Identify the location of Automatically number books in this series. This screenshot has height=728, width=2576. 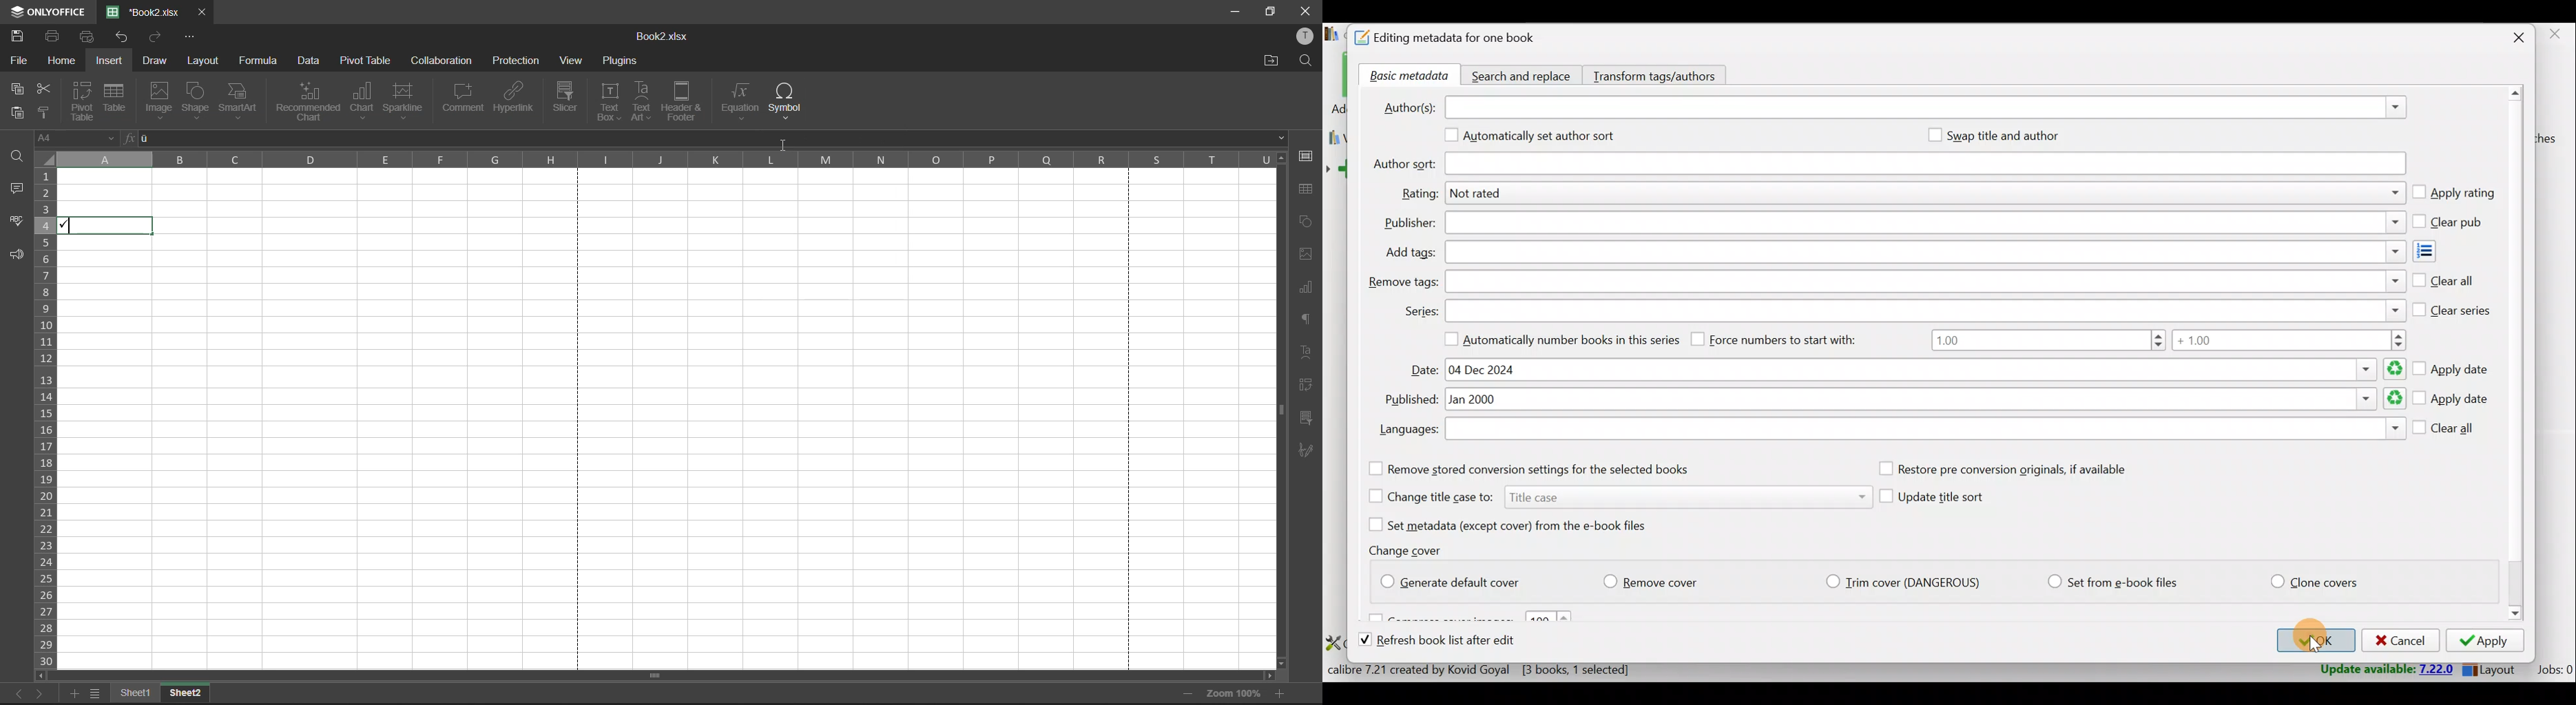
(1557, 338).